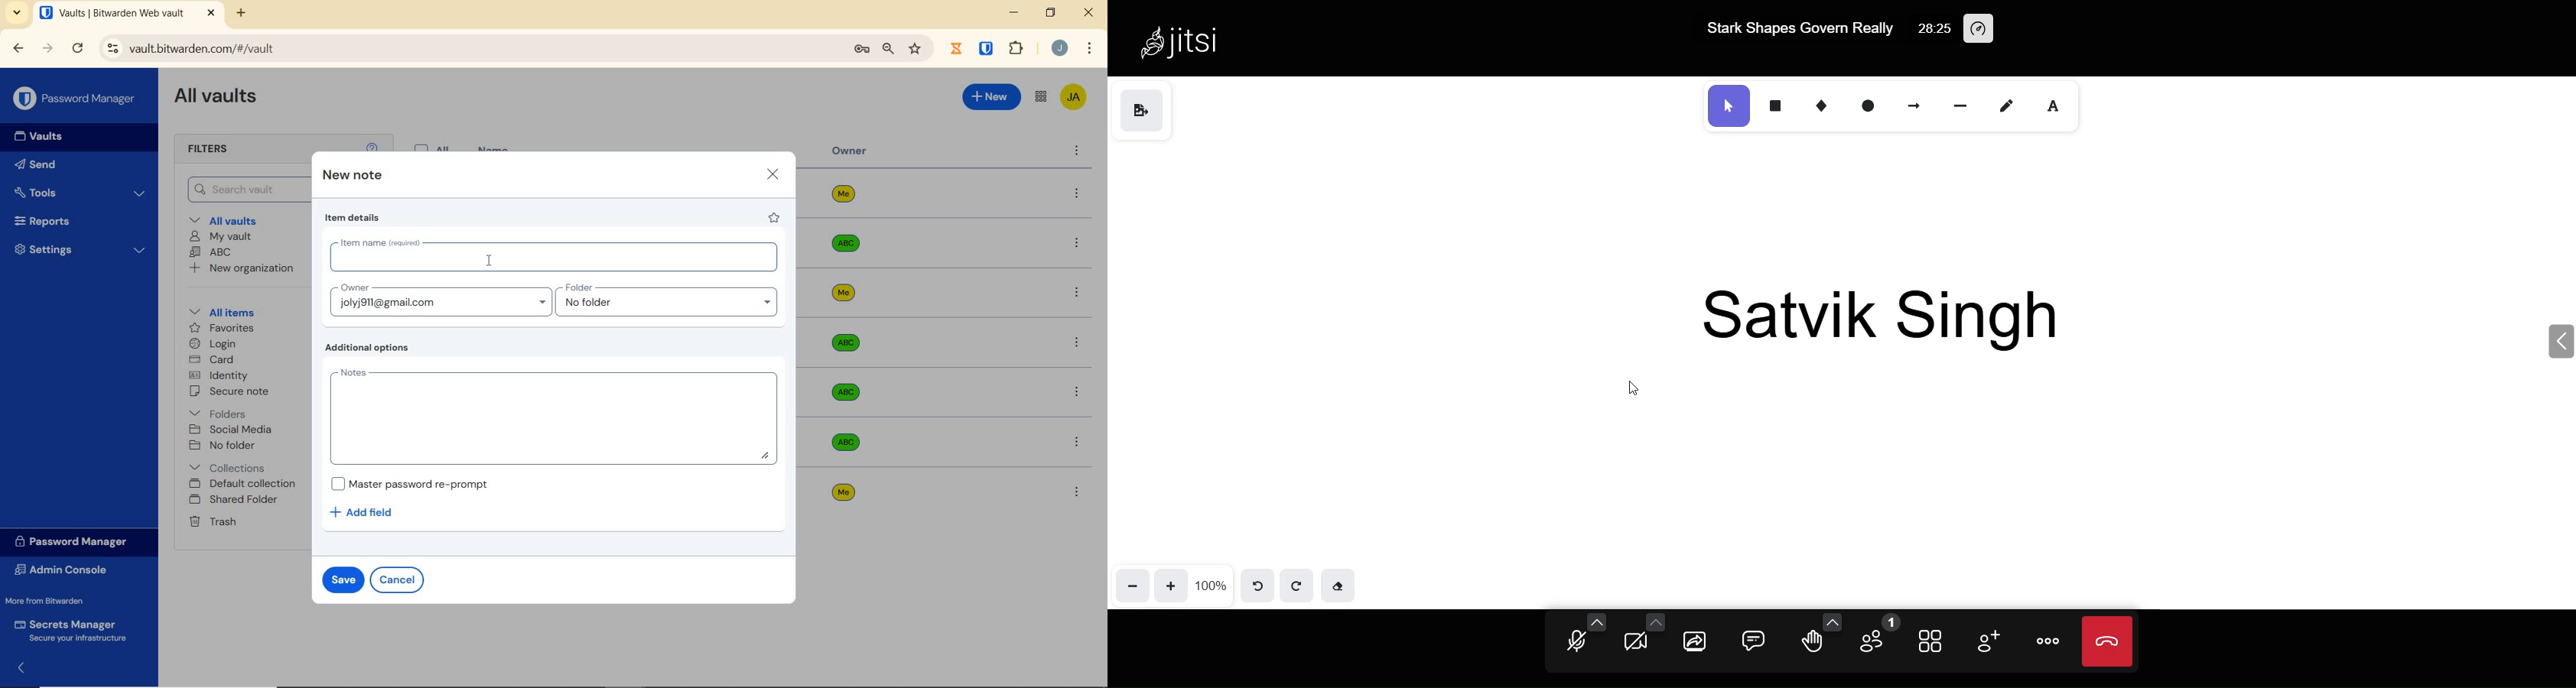 The width and height of the screenshot is (2576, 700). I want to click on arrow, so click(1916, 103).